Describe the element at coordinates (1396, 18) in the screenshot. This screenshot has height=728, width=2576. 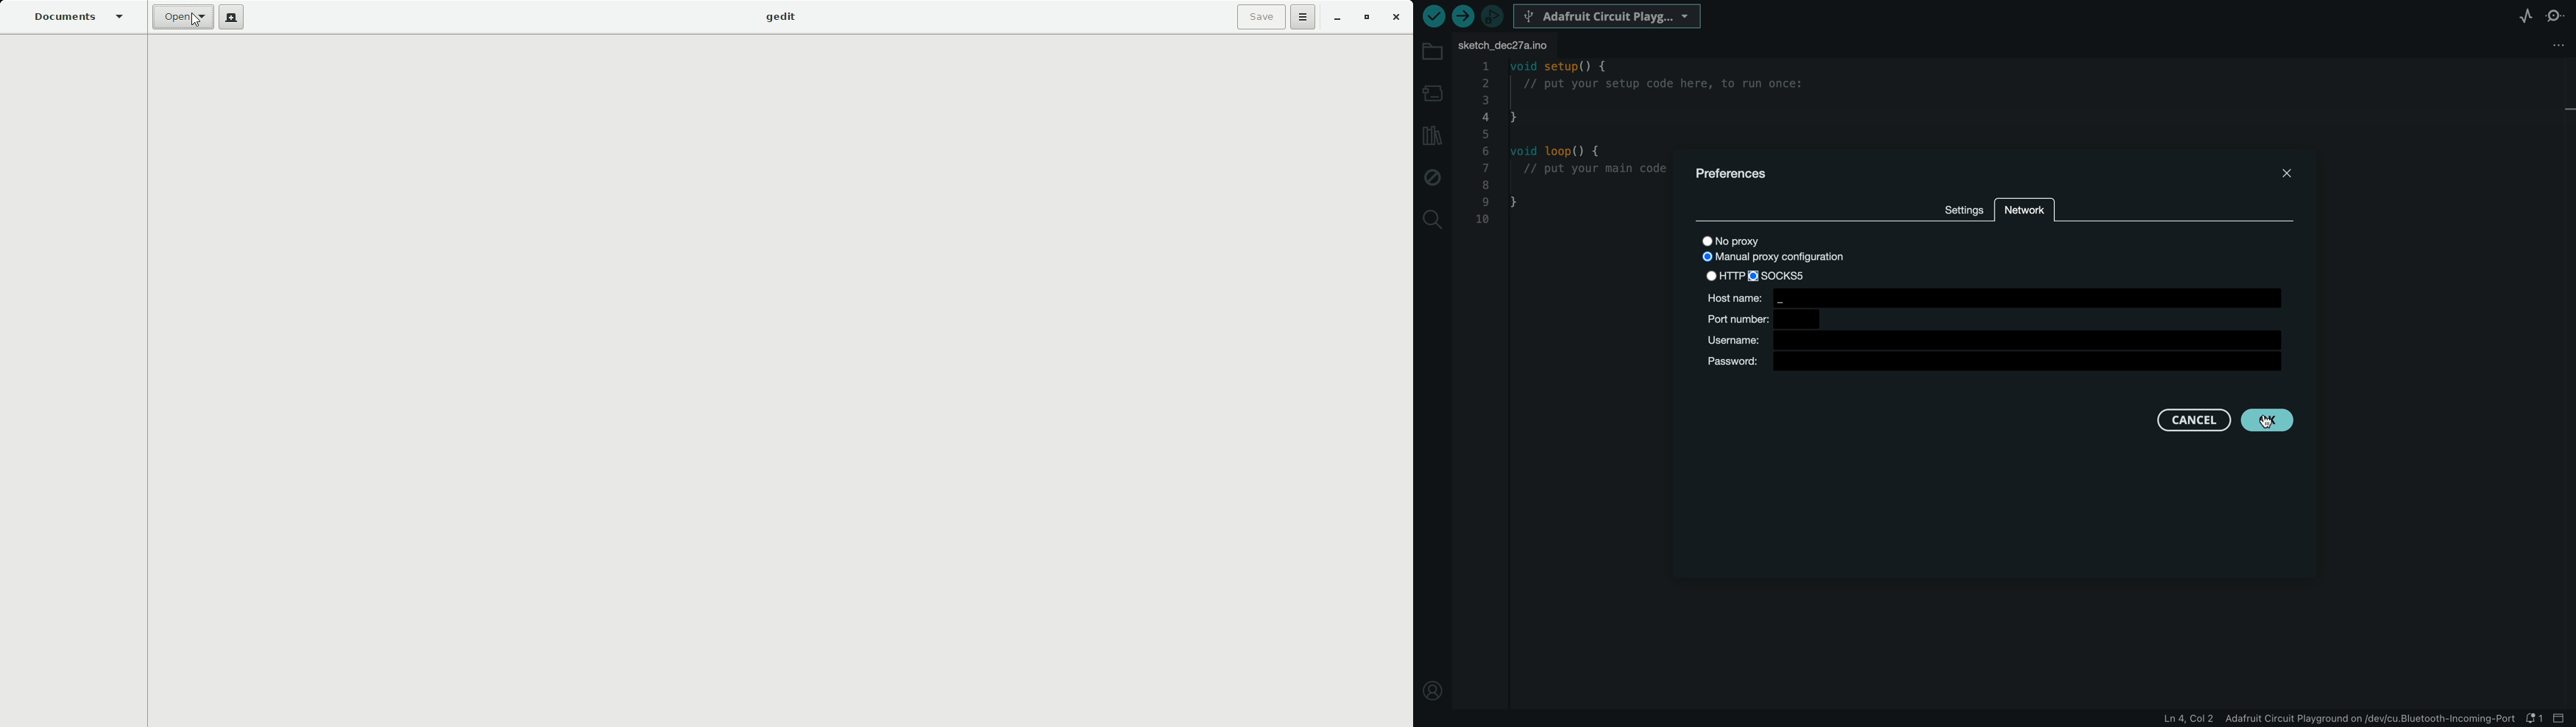
I see `Close` at that location.